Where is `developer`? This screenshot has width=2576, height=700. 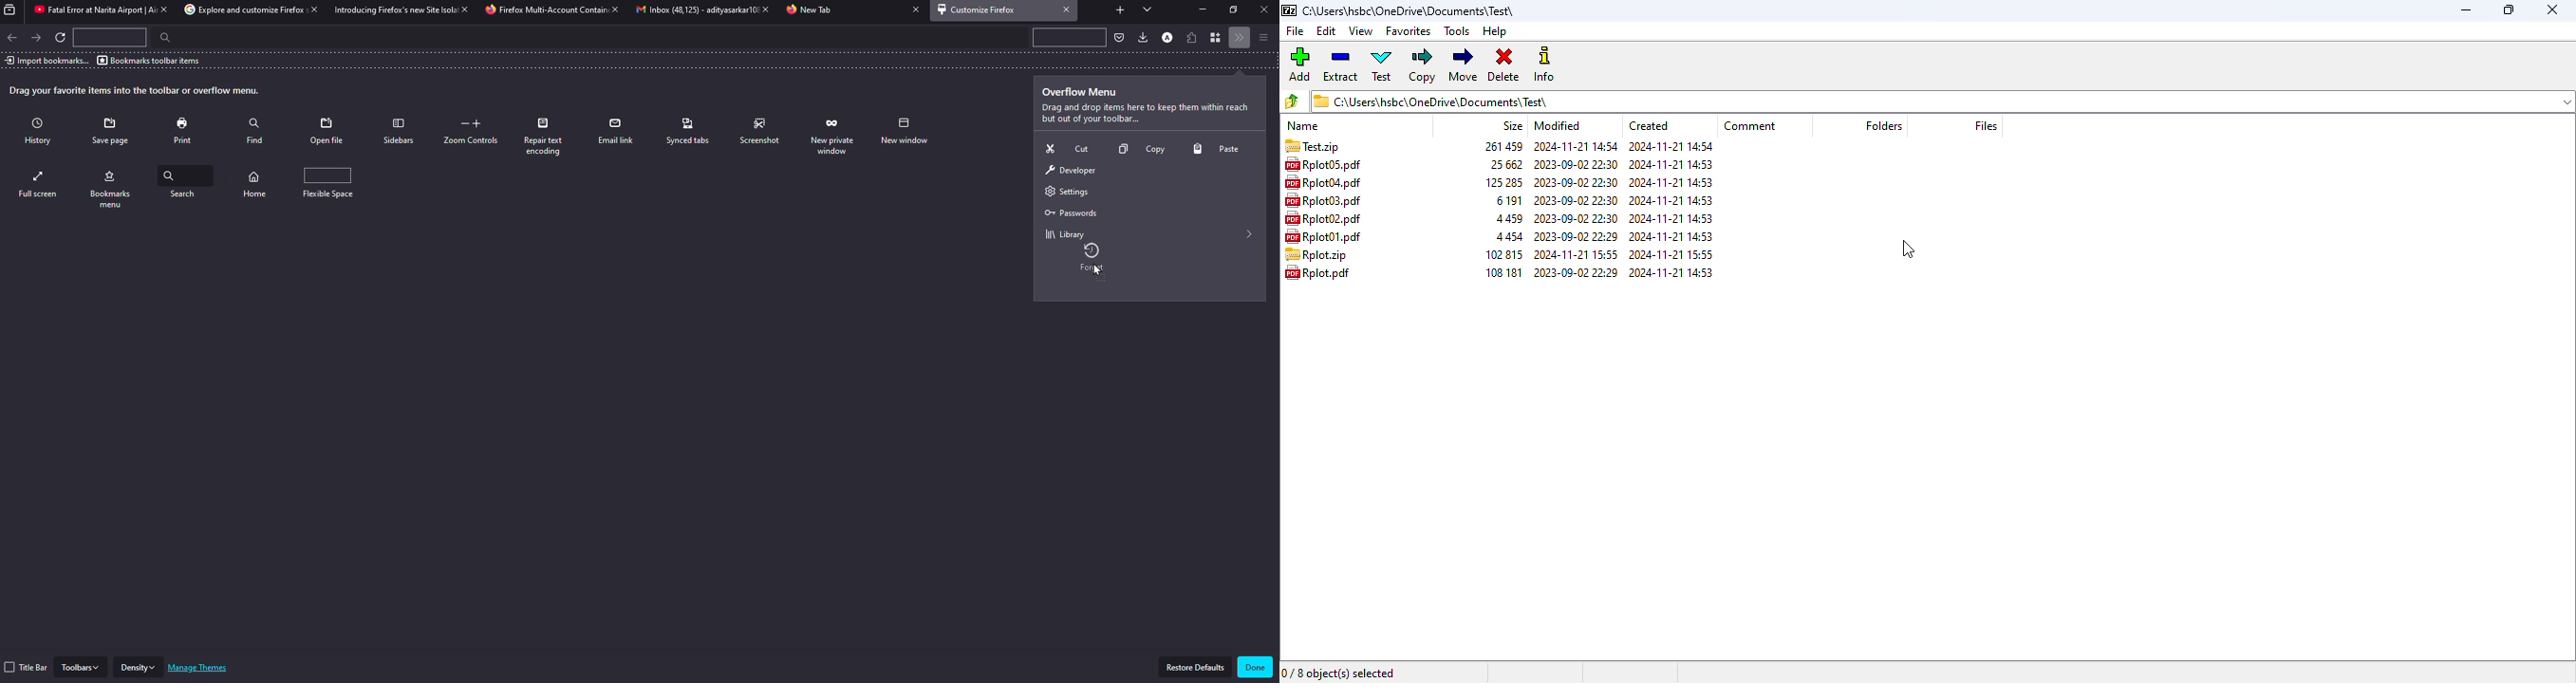 developer is located at coordinates (1070, 171).